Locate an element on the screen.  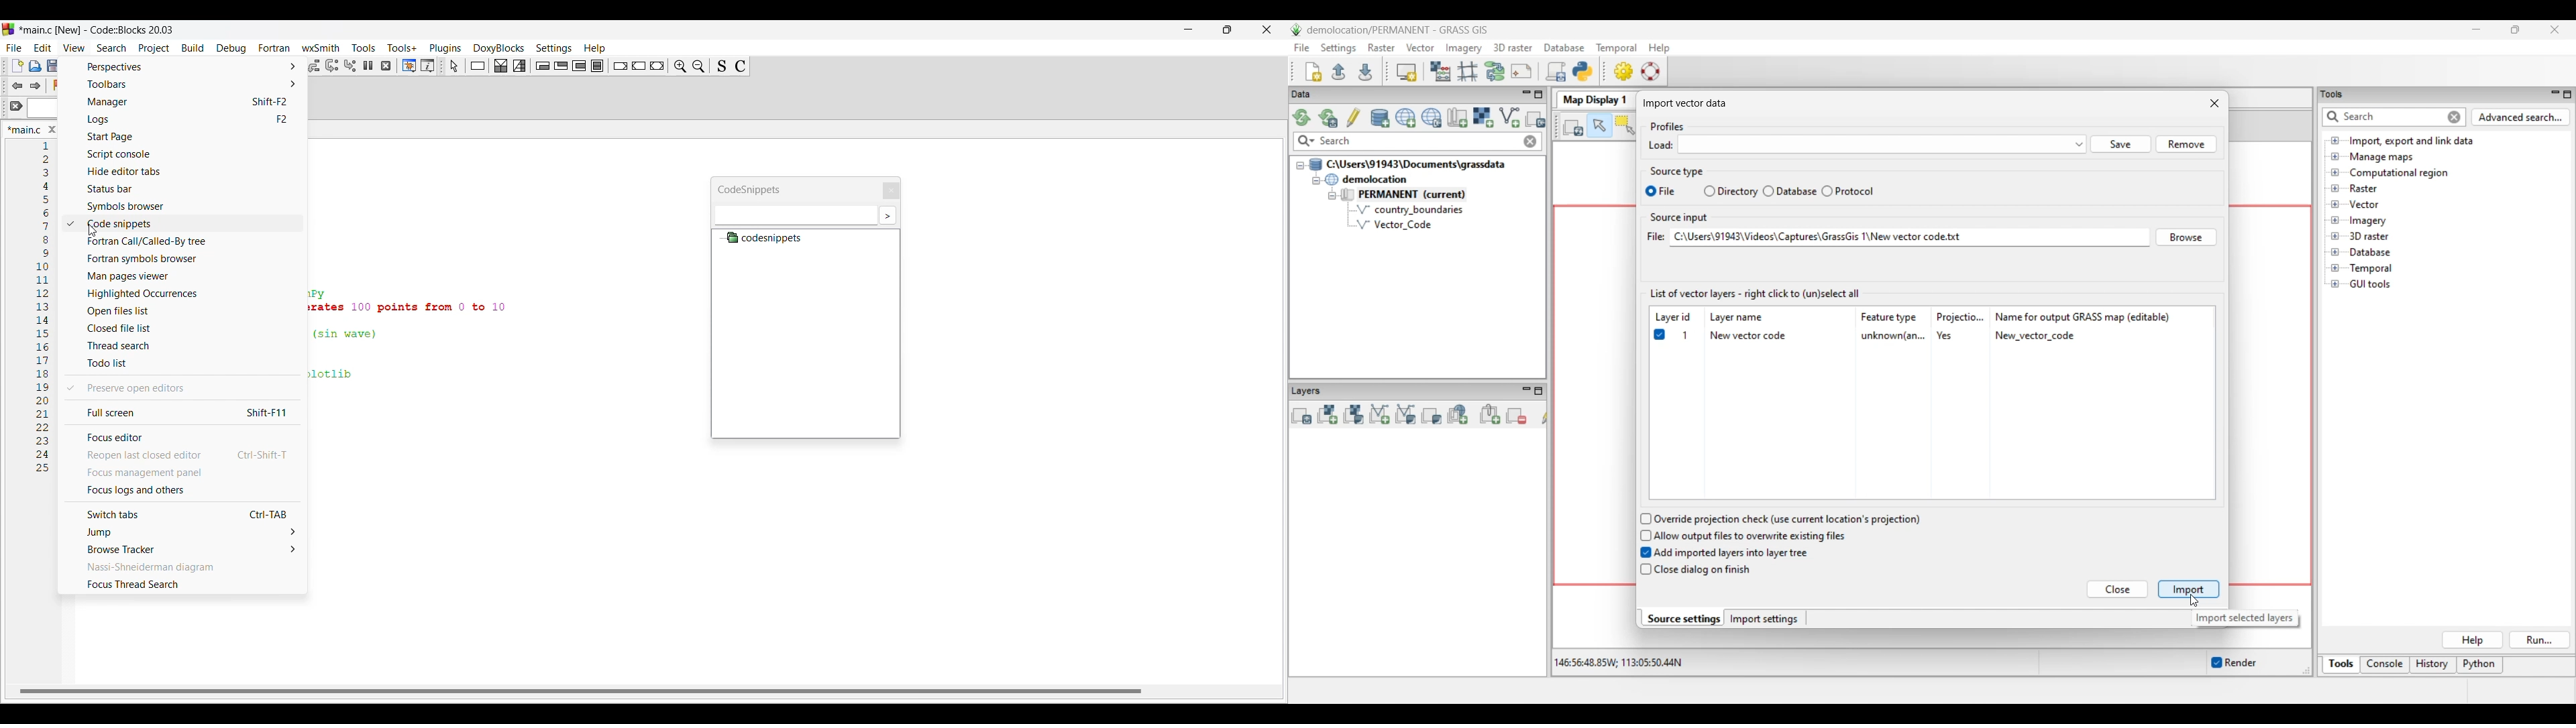
Text box is located at coordinates (793, 215).